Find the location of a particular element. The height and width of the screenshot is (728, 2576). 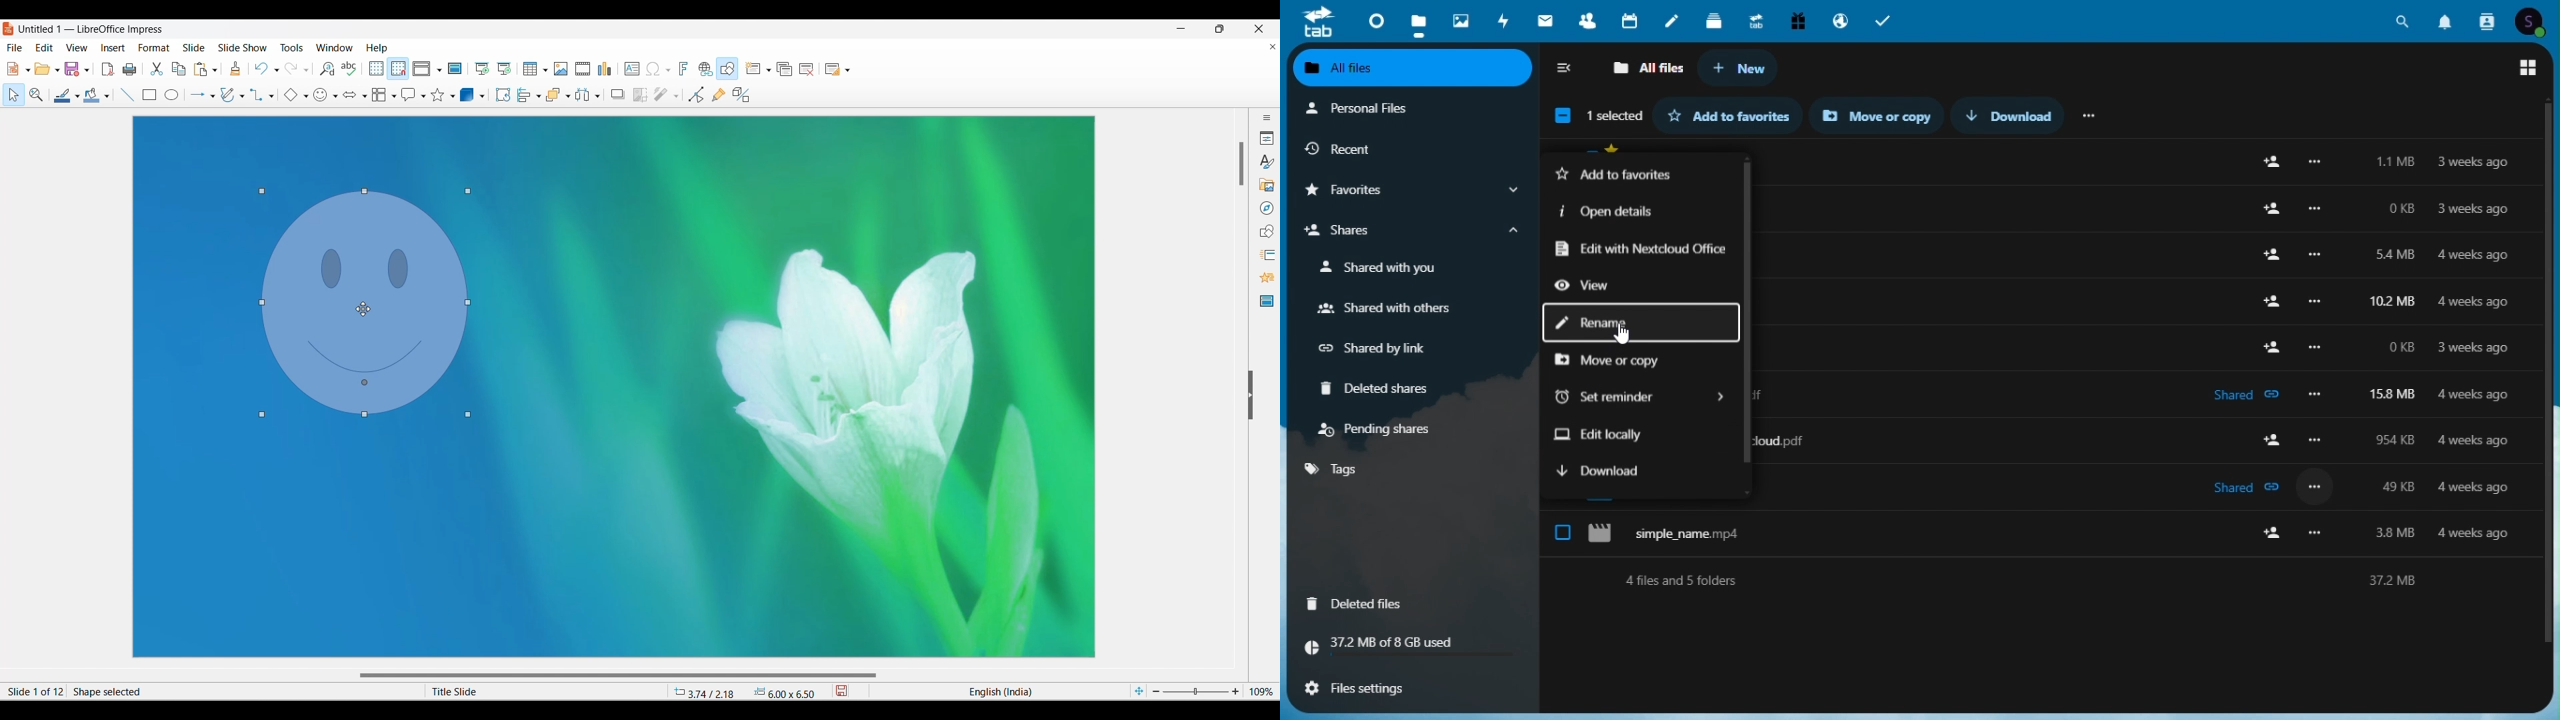

shared with others is located at coordinates (1383, 310).